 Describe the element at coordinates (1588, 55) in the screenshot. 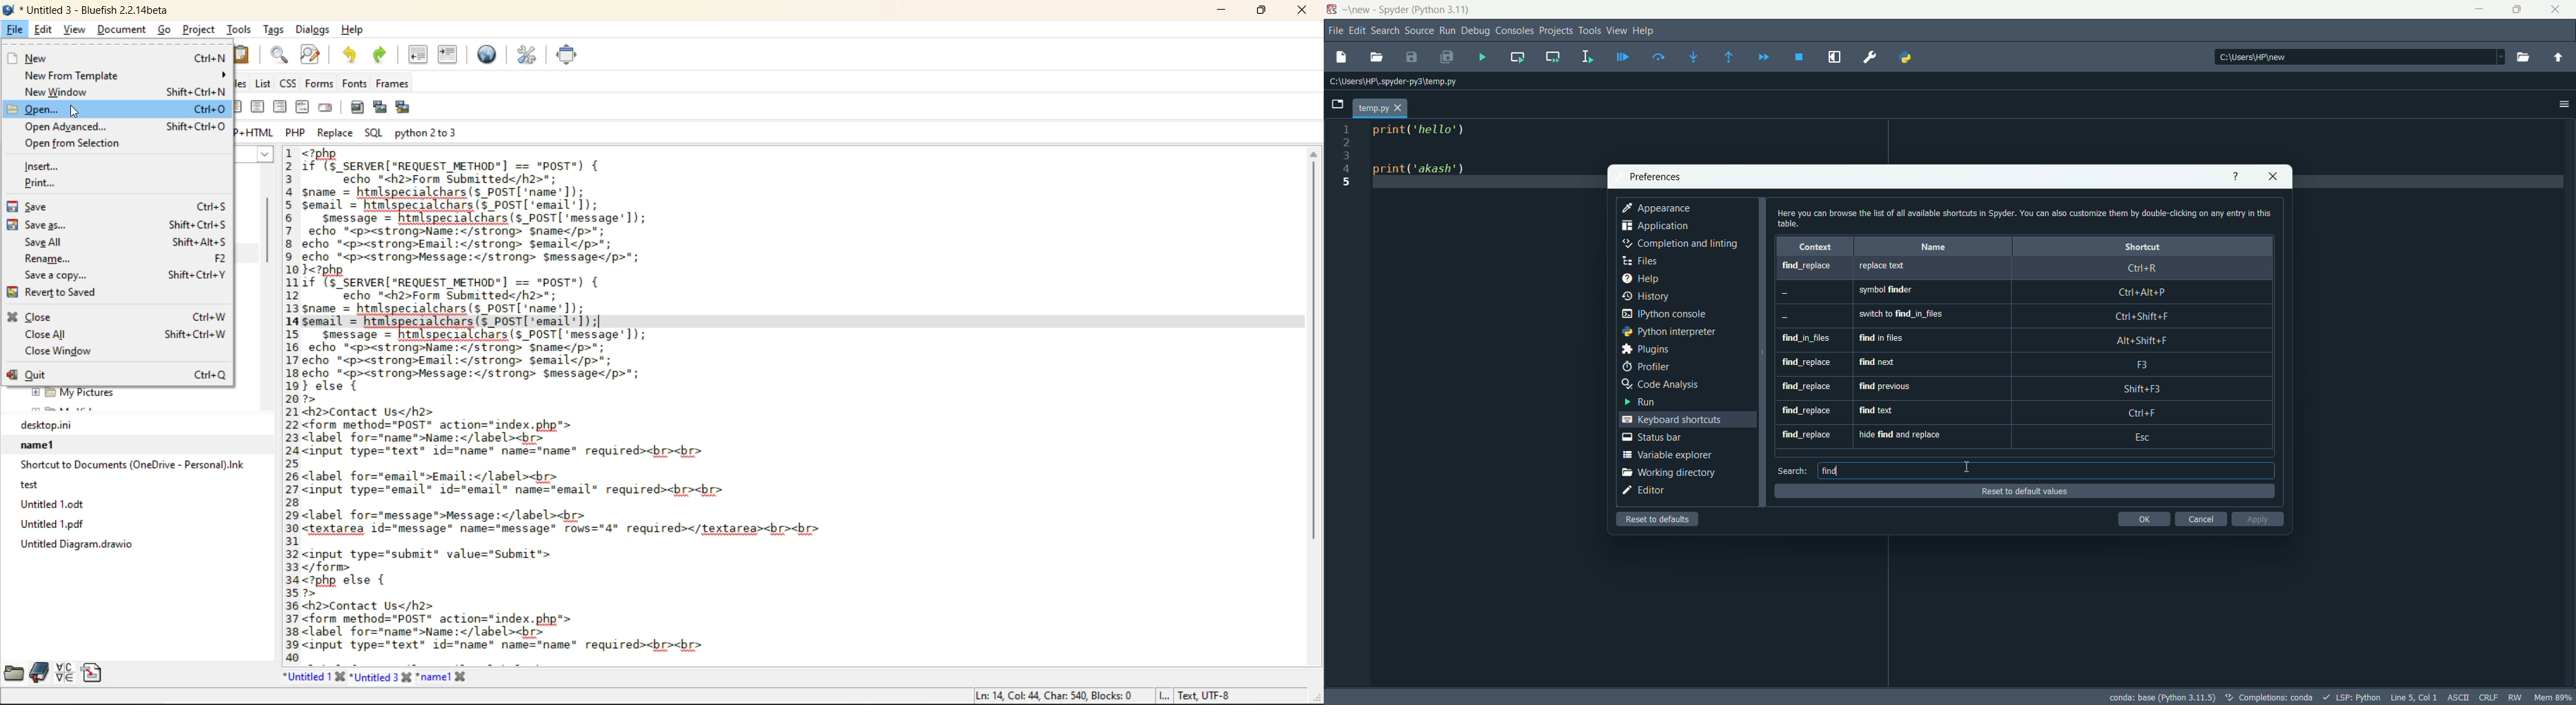

I see `run selection` at that location.